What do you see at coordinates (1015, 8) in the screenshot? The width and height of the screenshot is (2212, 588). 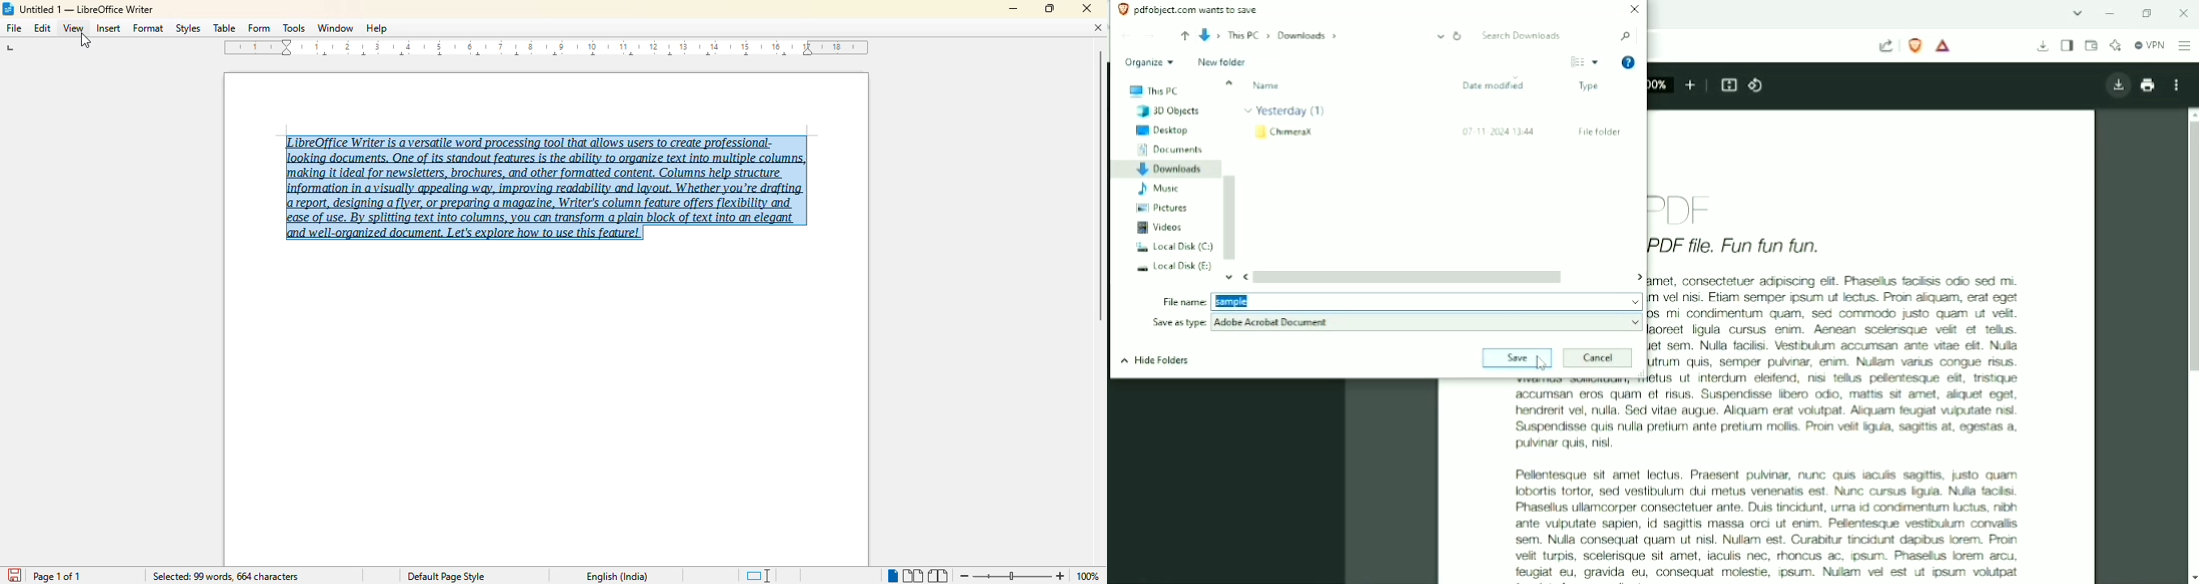 I see `minimize` at bounding box center [1015, 8].